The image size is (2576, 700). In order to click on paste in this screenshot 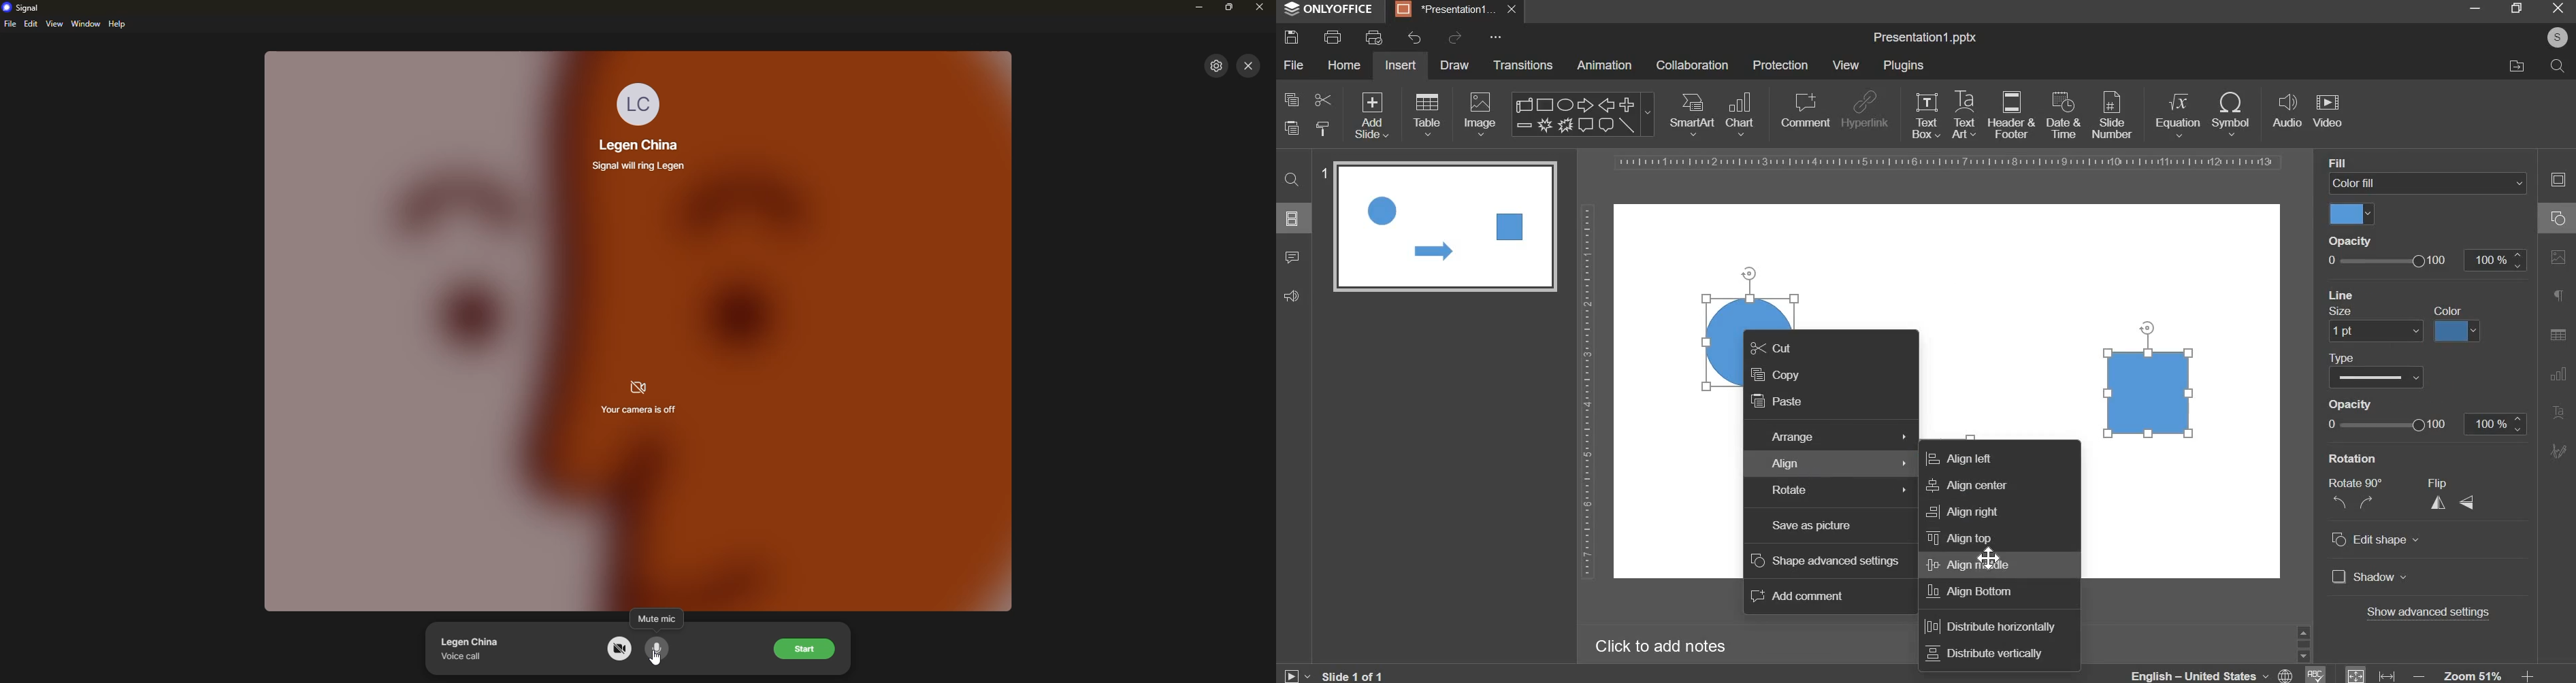, I will do `click(1778, 403)`.